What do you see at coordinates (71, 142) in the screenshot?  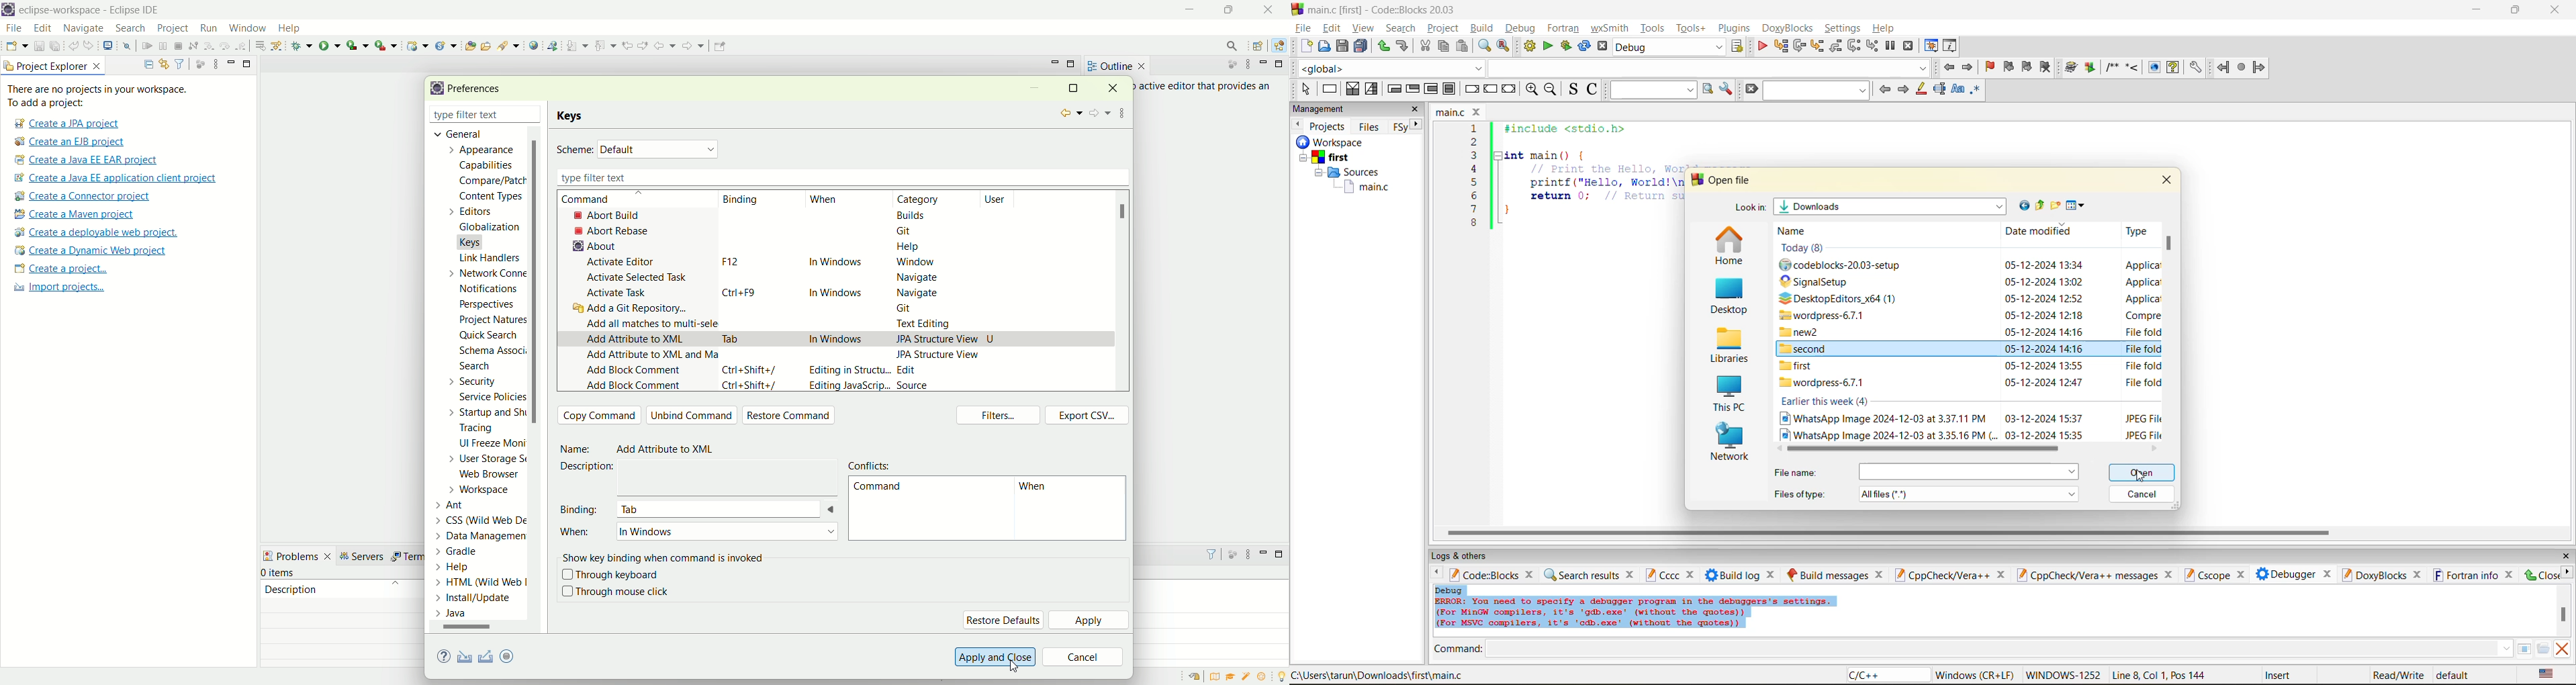 I see `create a EJB project` at bounding box center [71, 142].